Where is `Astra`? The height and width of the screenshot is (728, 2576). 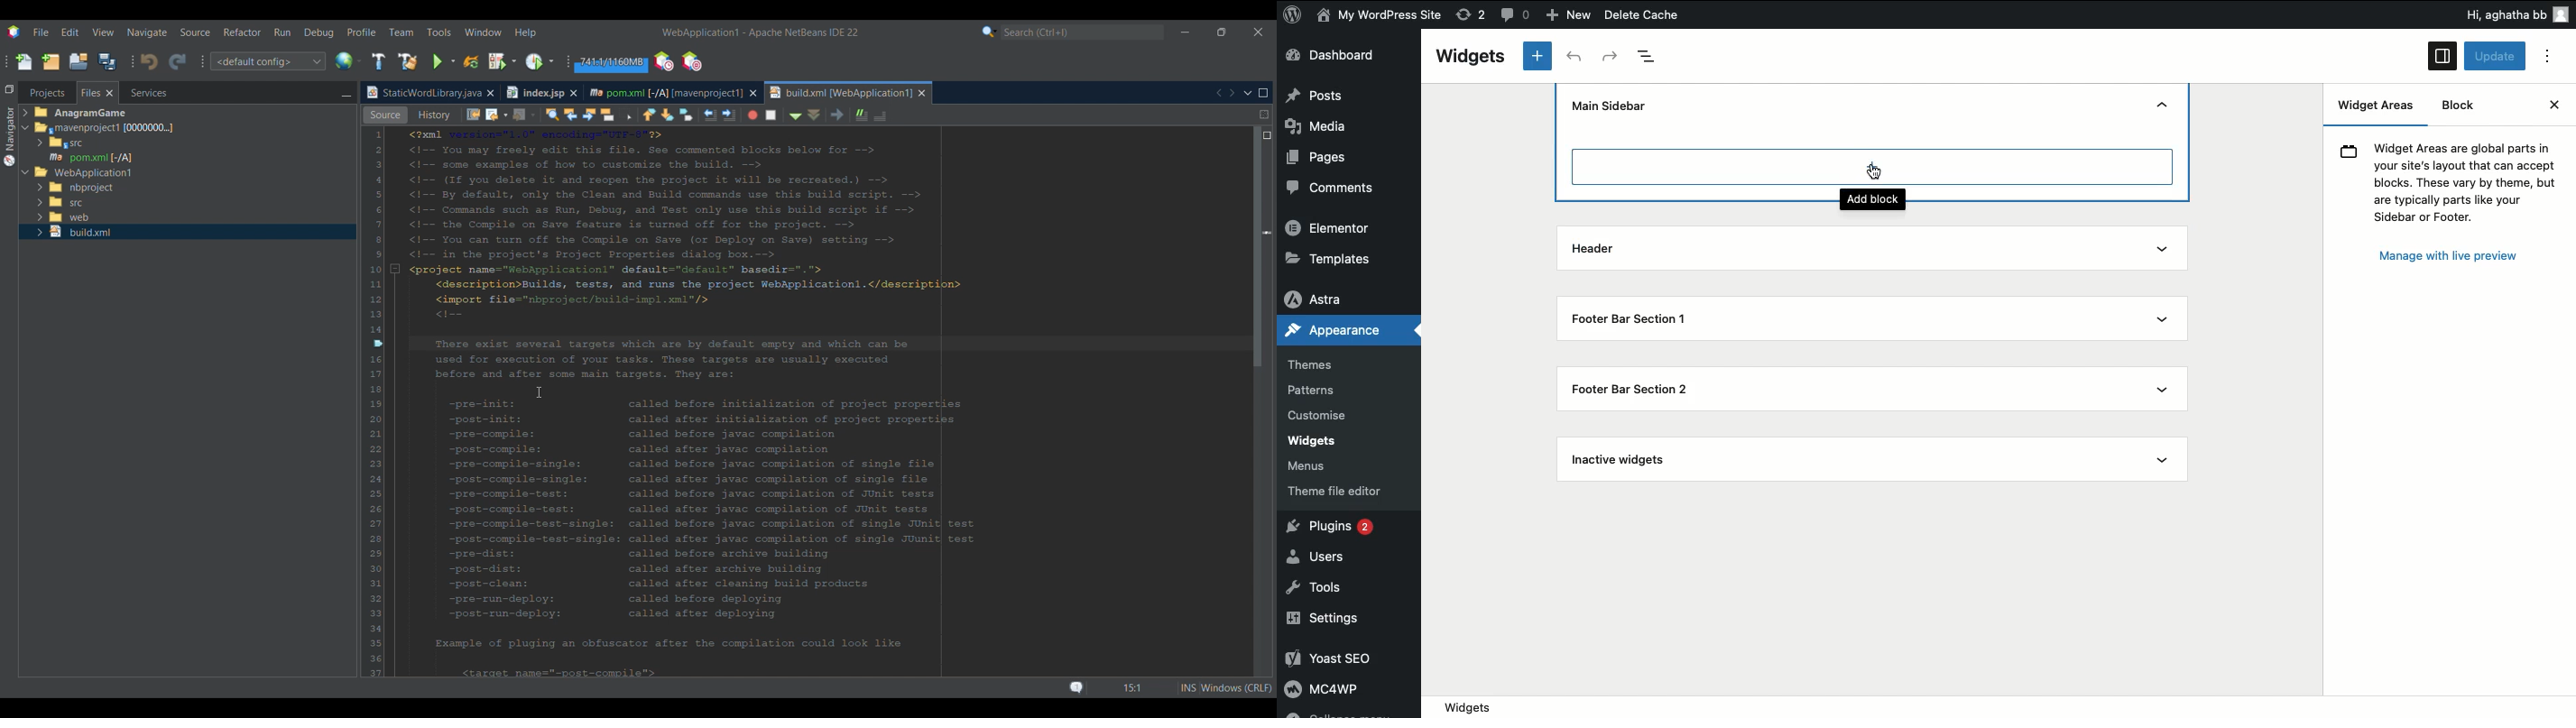 Astra is located at coordinates (1323, 297).